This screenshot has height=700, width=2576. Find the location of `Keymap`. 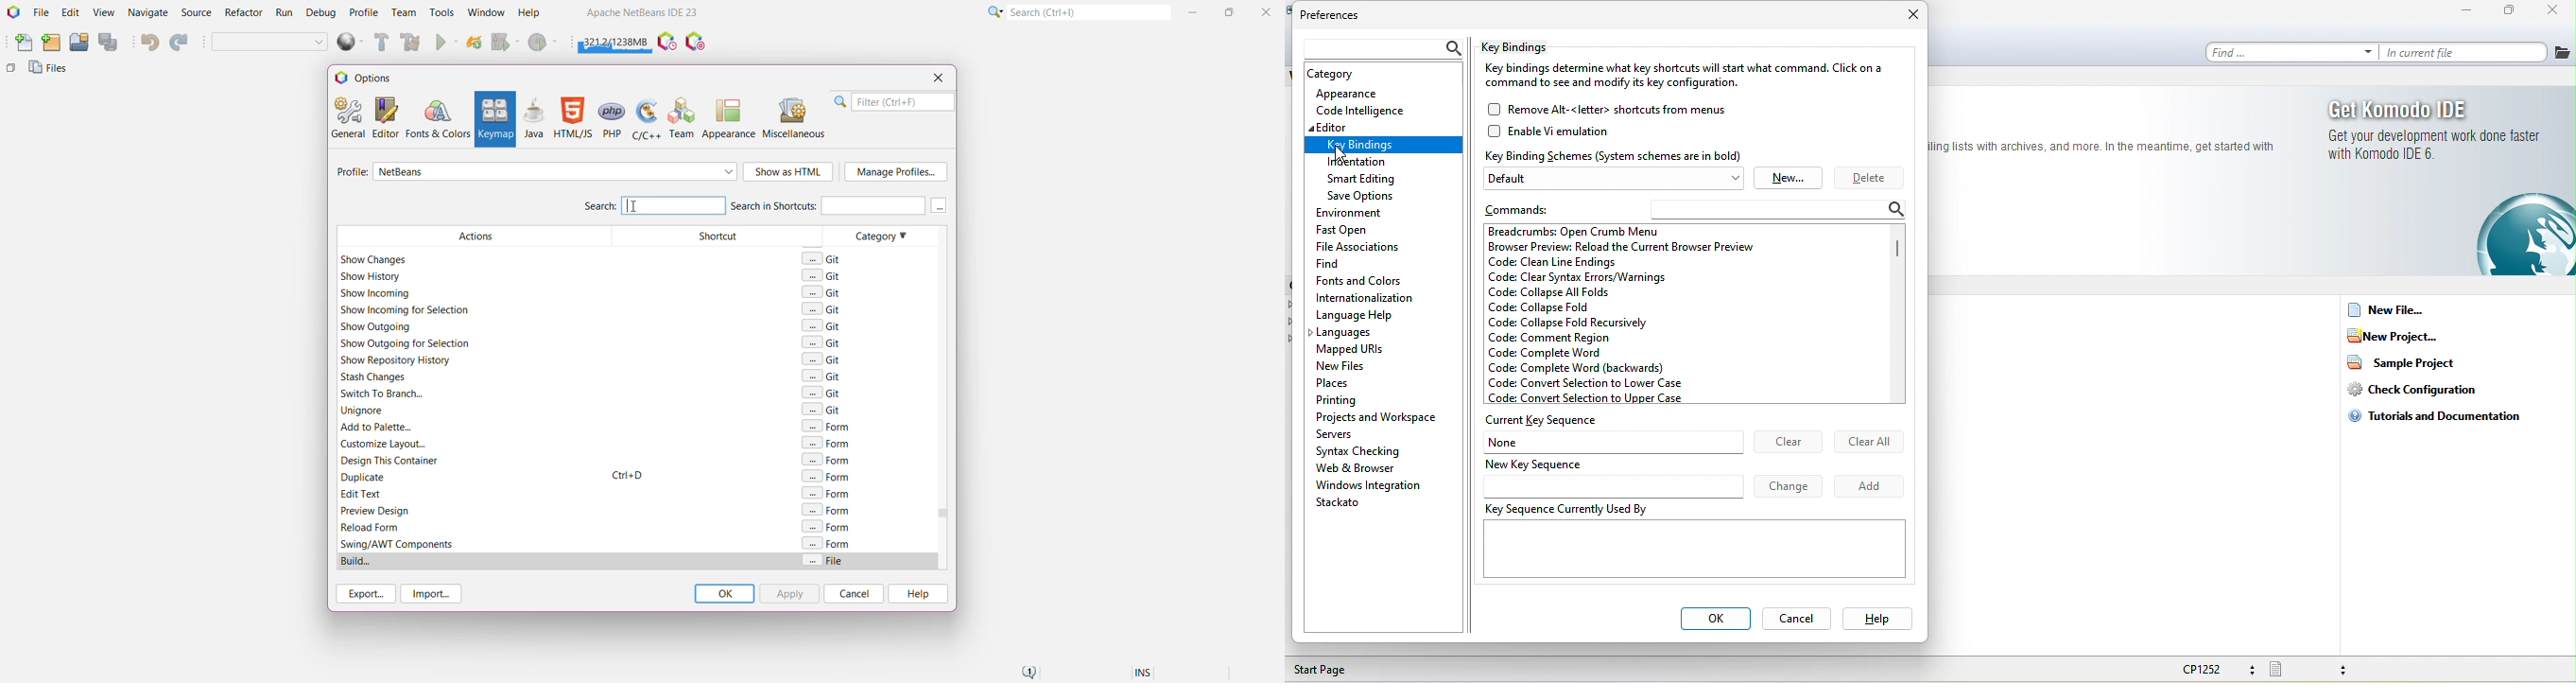

Keymap is located at coordinates (494, 119).